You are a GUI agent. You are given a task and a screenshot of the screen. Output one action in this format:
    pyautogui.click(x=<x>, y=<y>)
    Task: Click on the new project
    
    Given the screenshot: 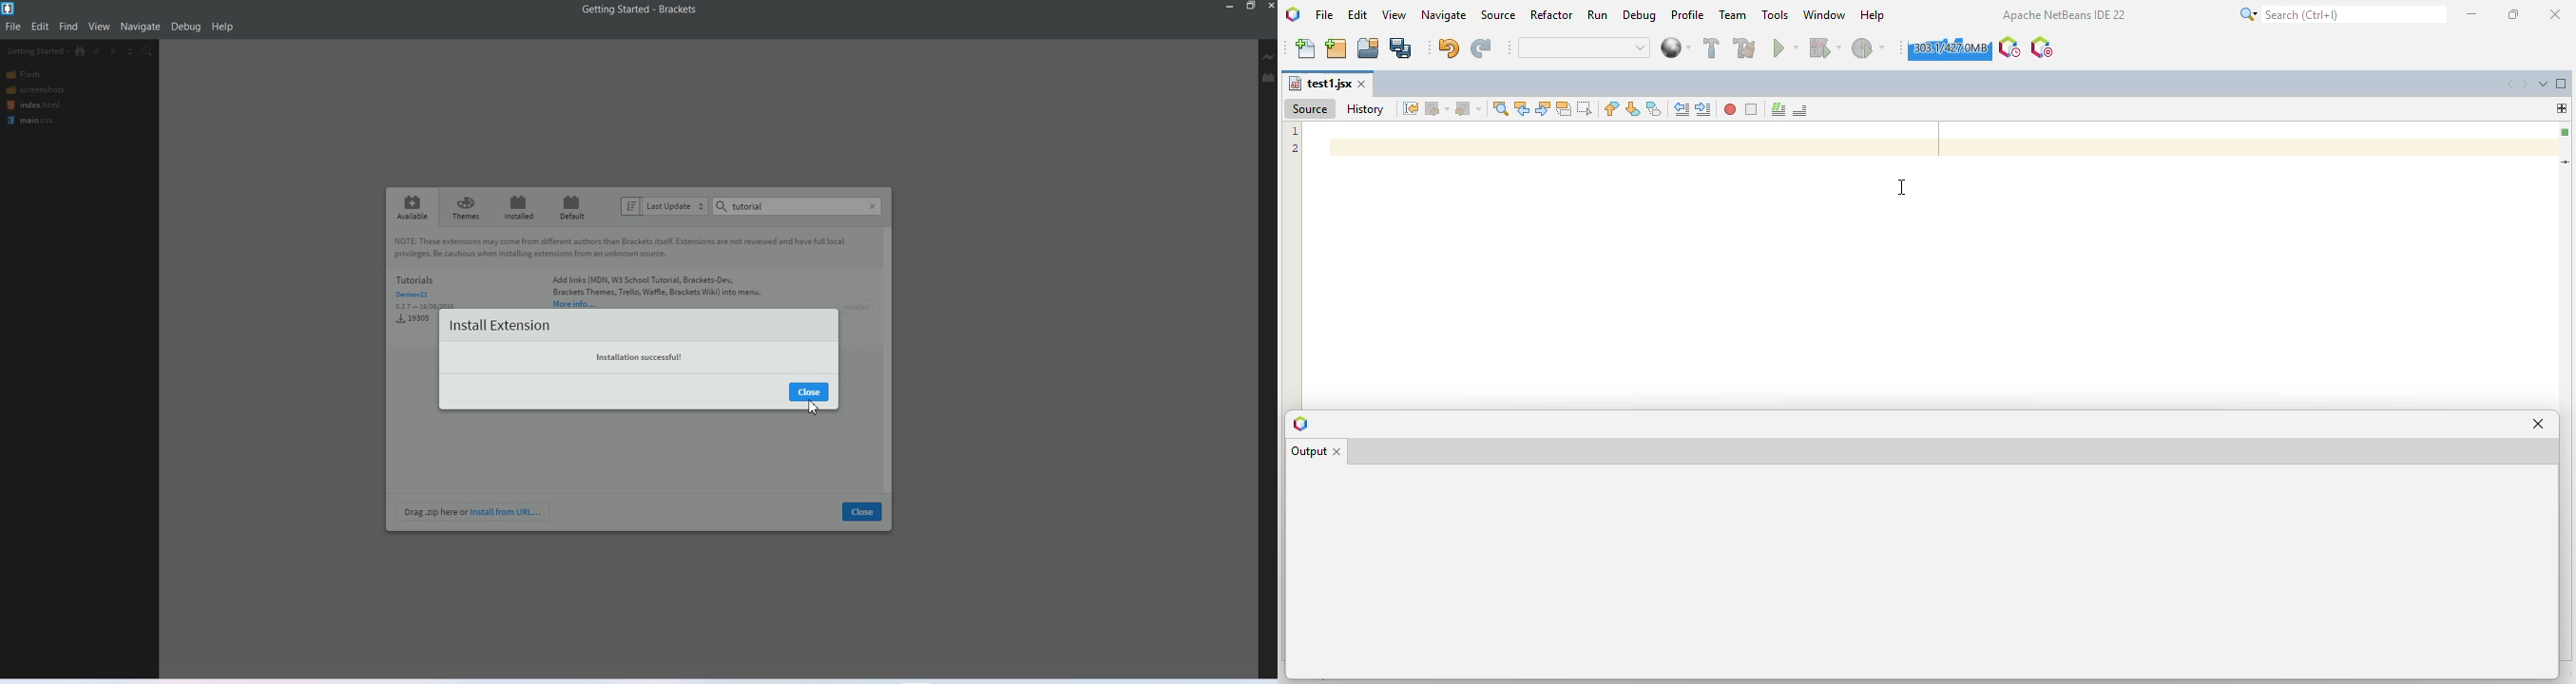 What is the action you would take?
    pyautogui.click(x=1336, y=49)
    